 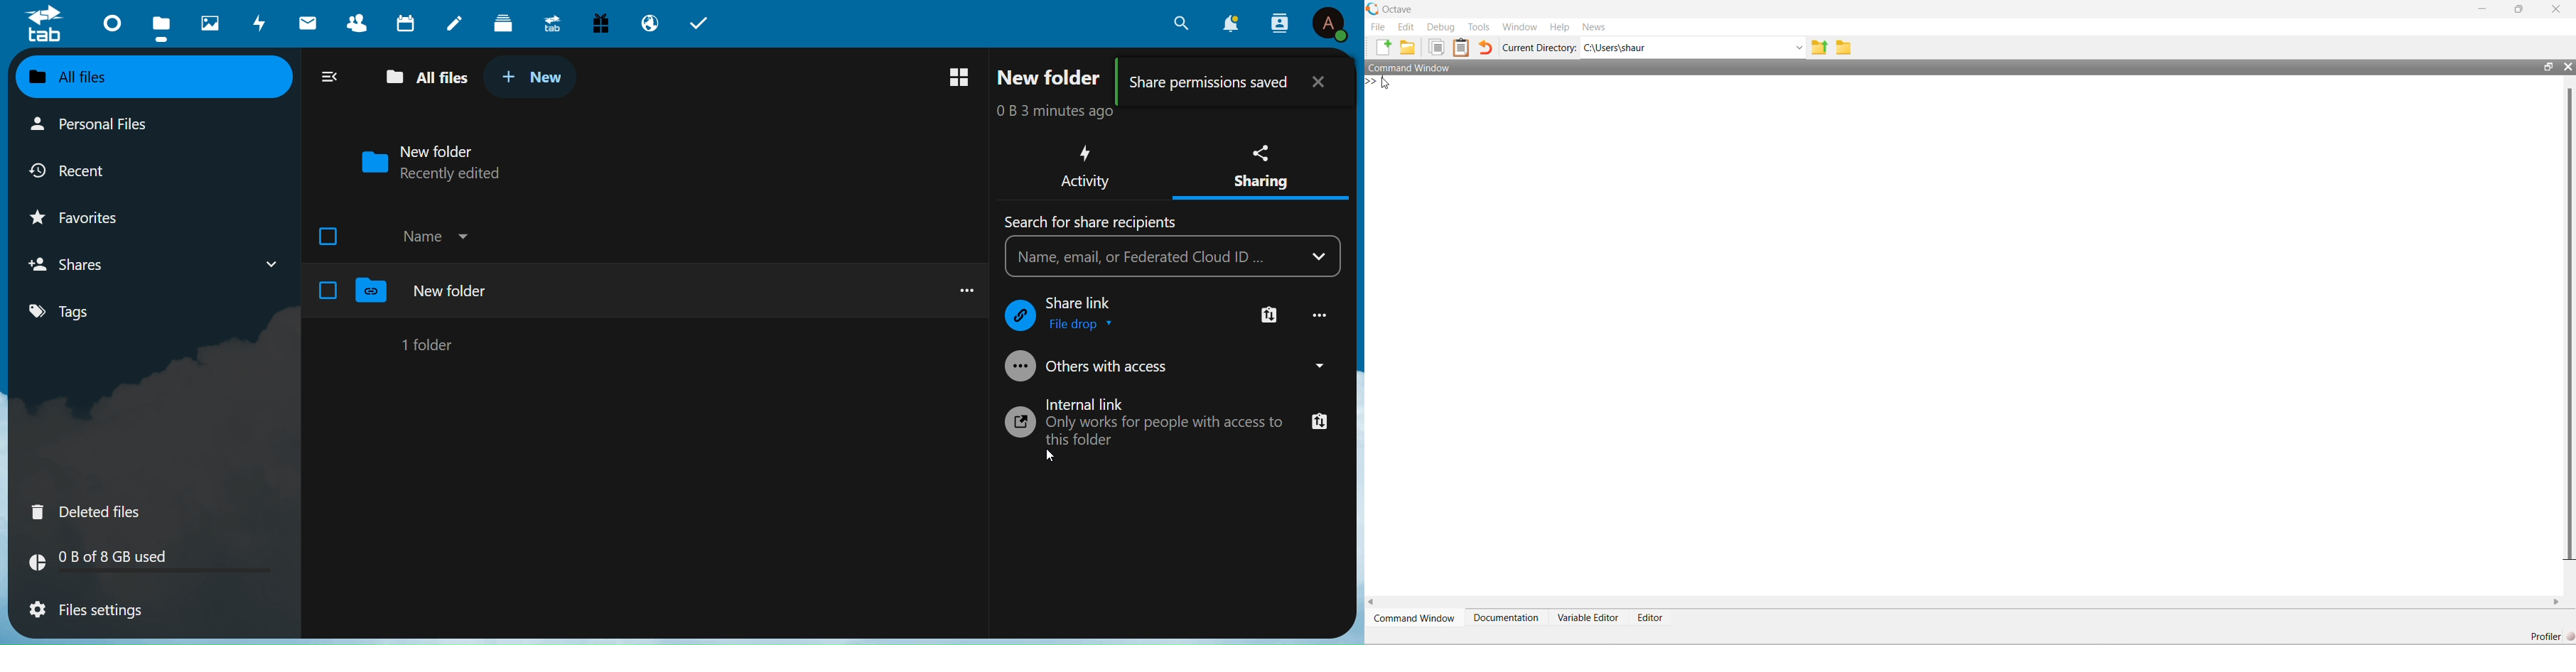 What do you see at coordinates (371, 162) in the screenshot?
I see `Folder Icon` at bounding box center [371, 162].